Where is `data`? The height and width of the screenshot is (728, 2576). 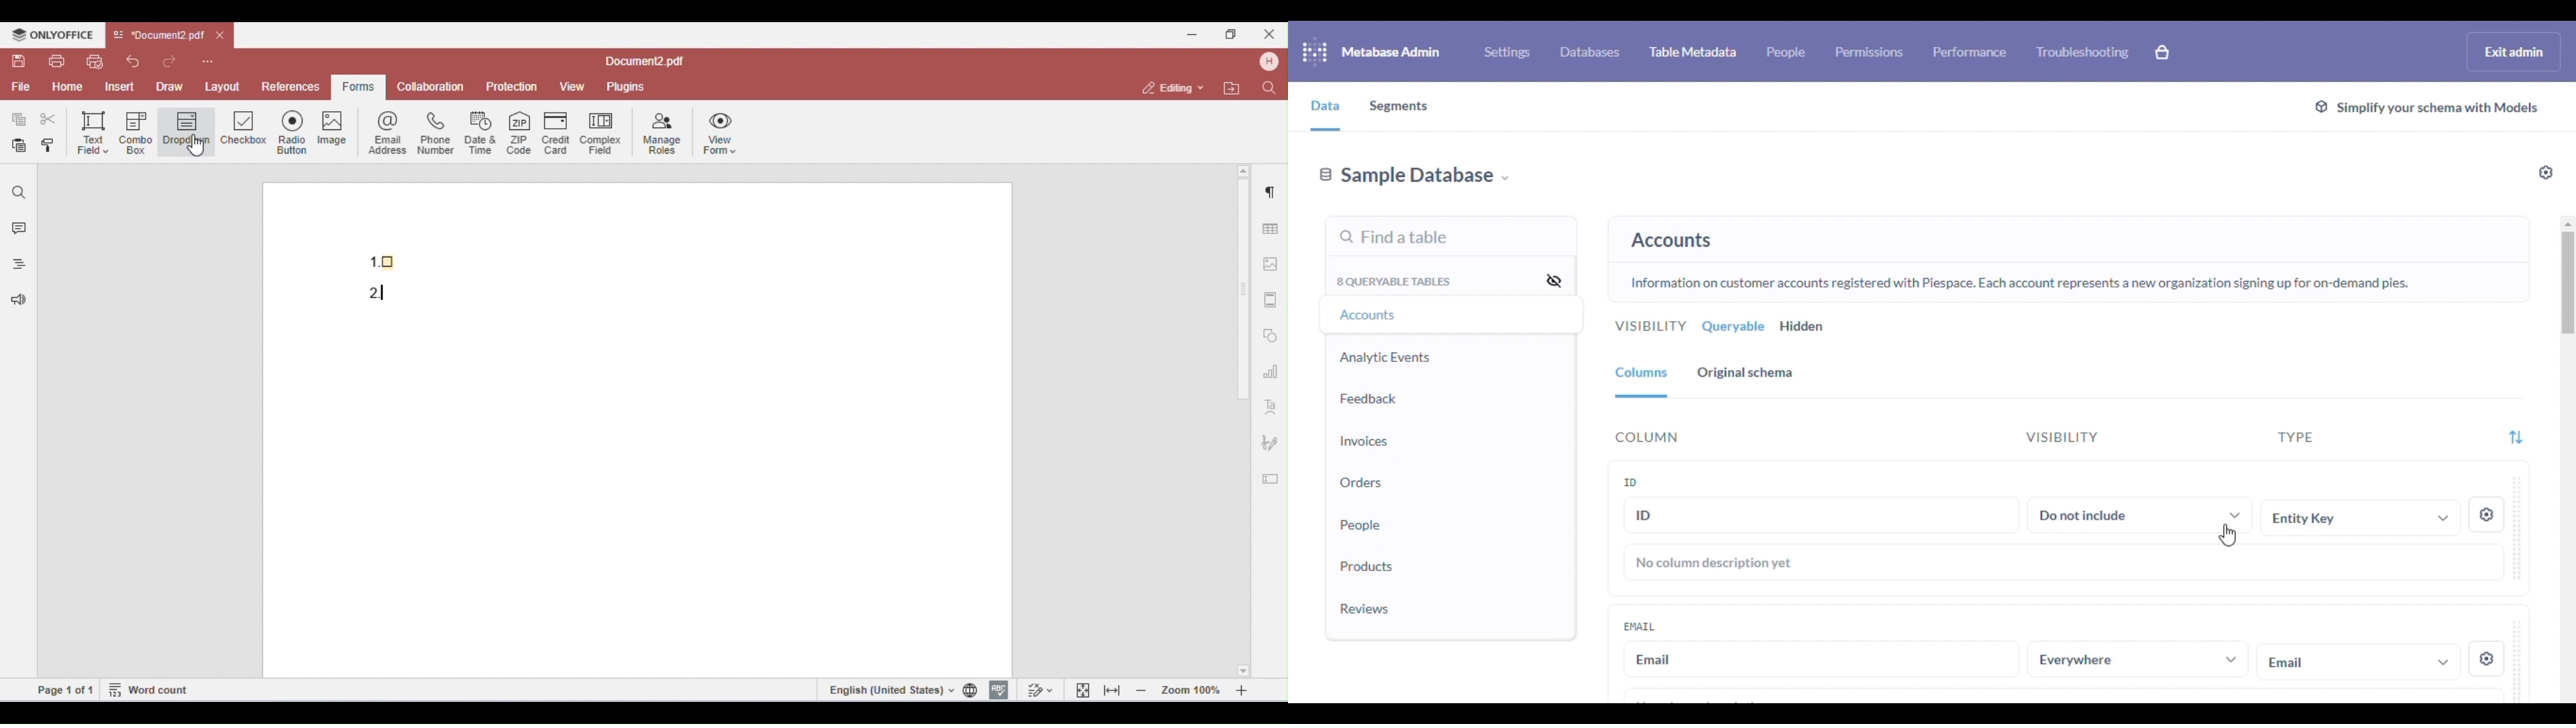 data is located at coordinates (1325, 106).